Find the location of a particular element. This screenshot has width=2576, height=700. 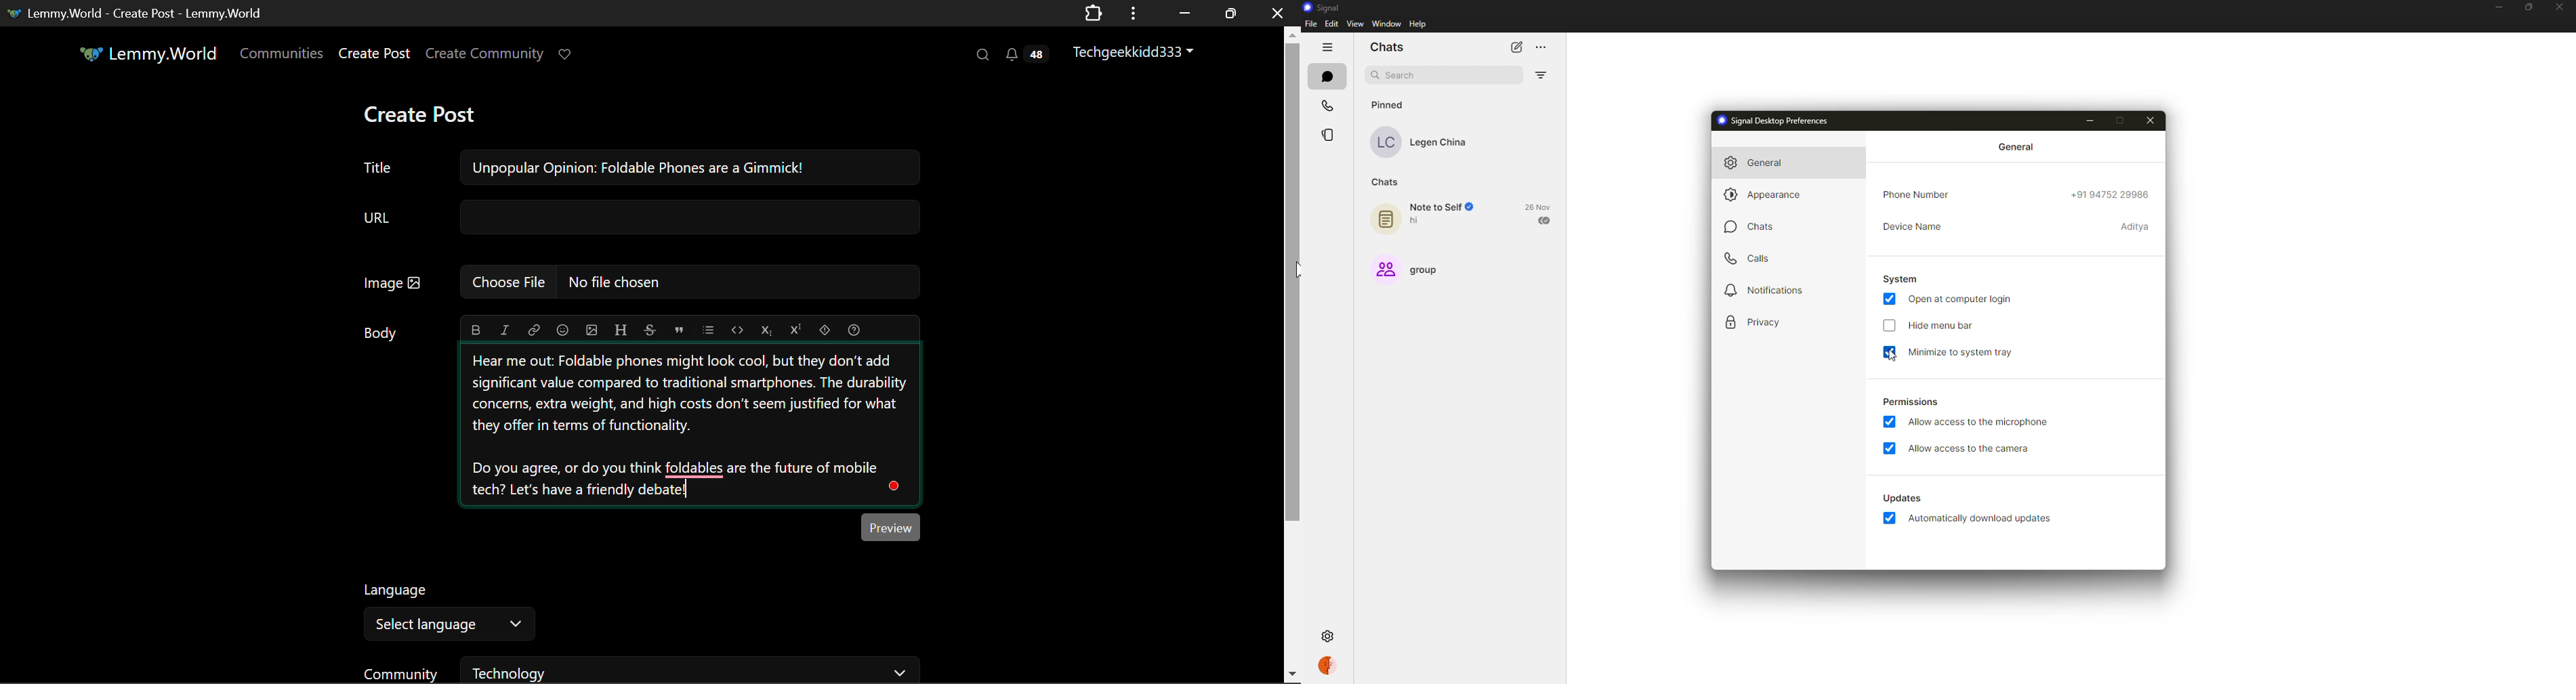

privacy is located at coordinates (1751, 321).